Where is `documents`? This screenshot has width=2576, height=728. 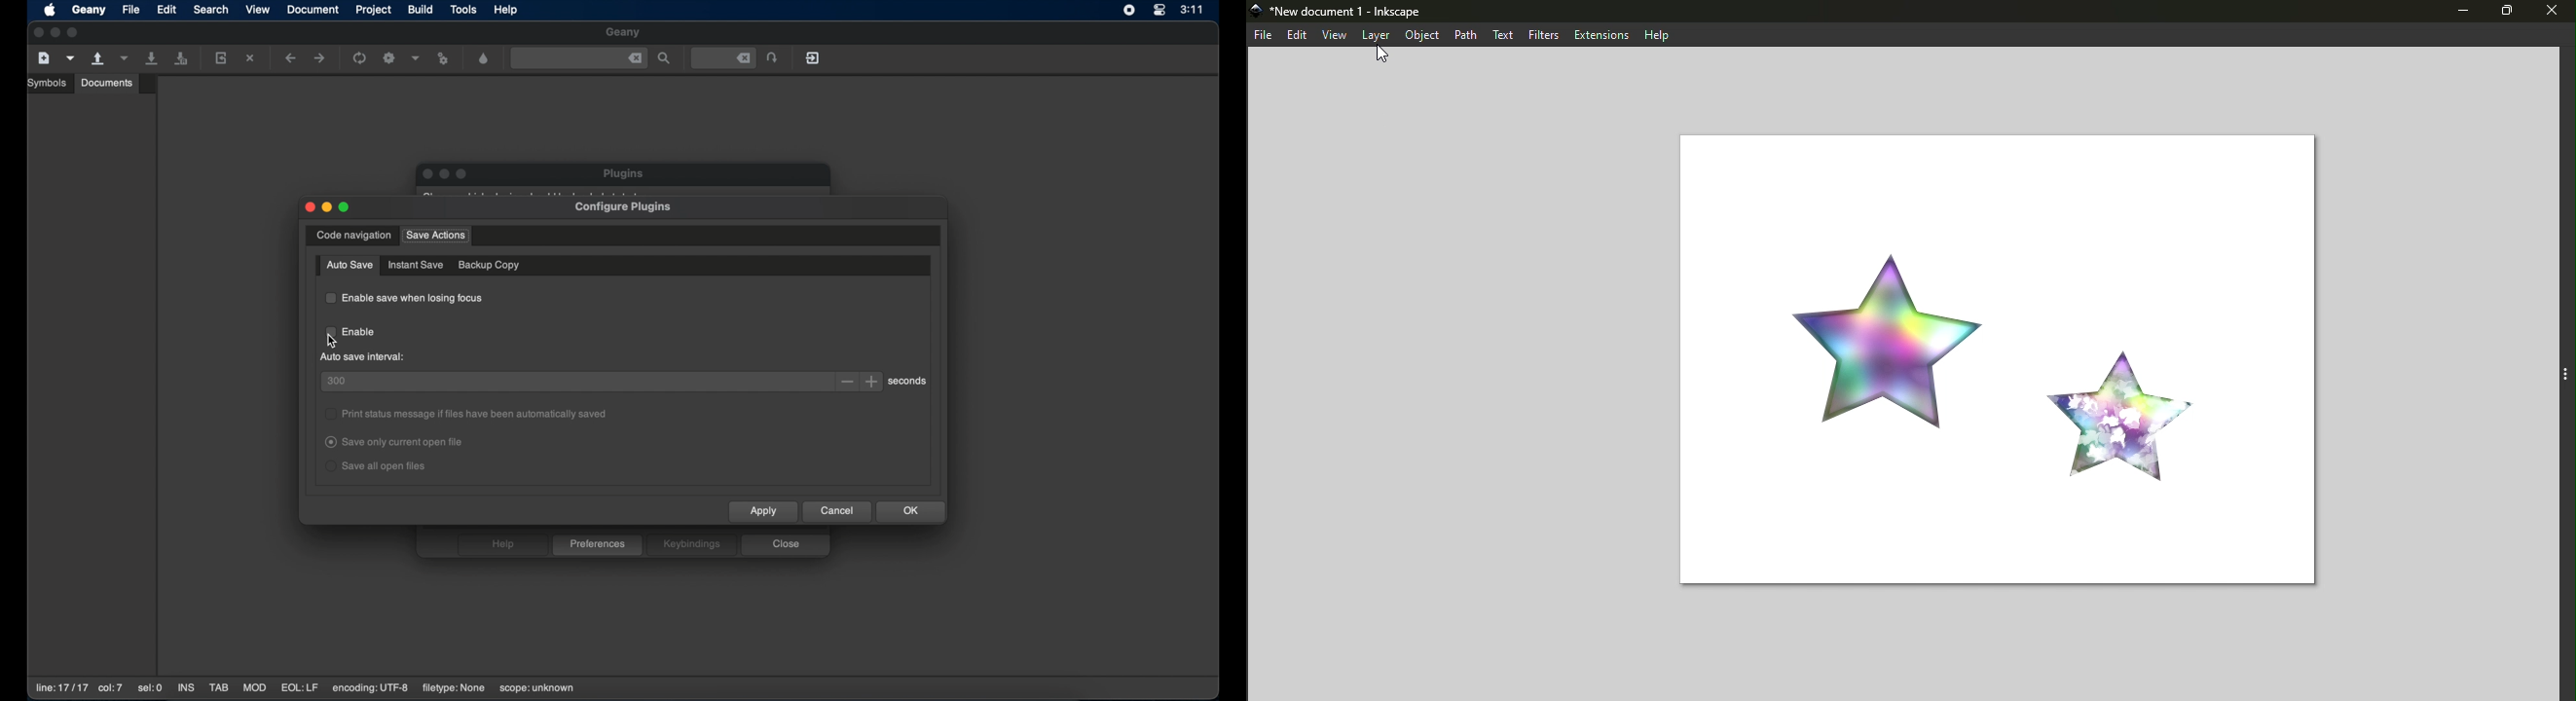
documents is located at coordinates (107, 82).